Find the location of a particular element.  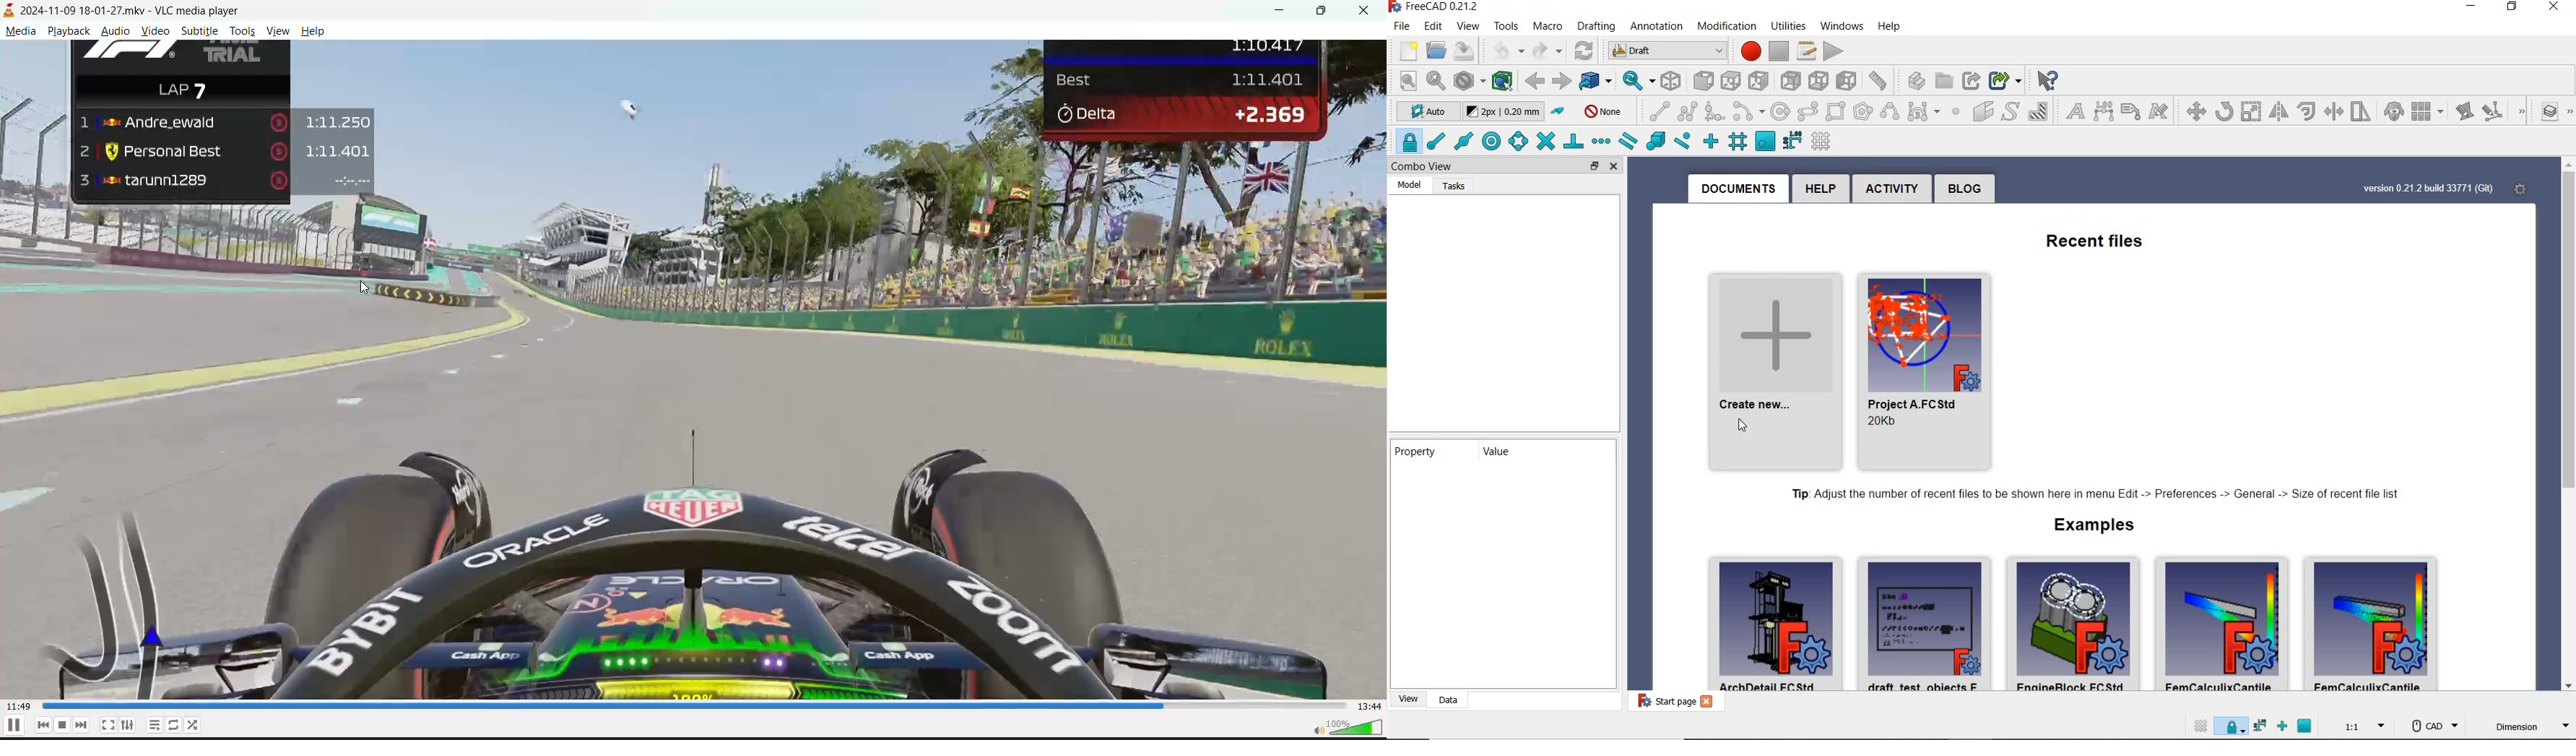

examples is located at coordinates (2108, 526).